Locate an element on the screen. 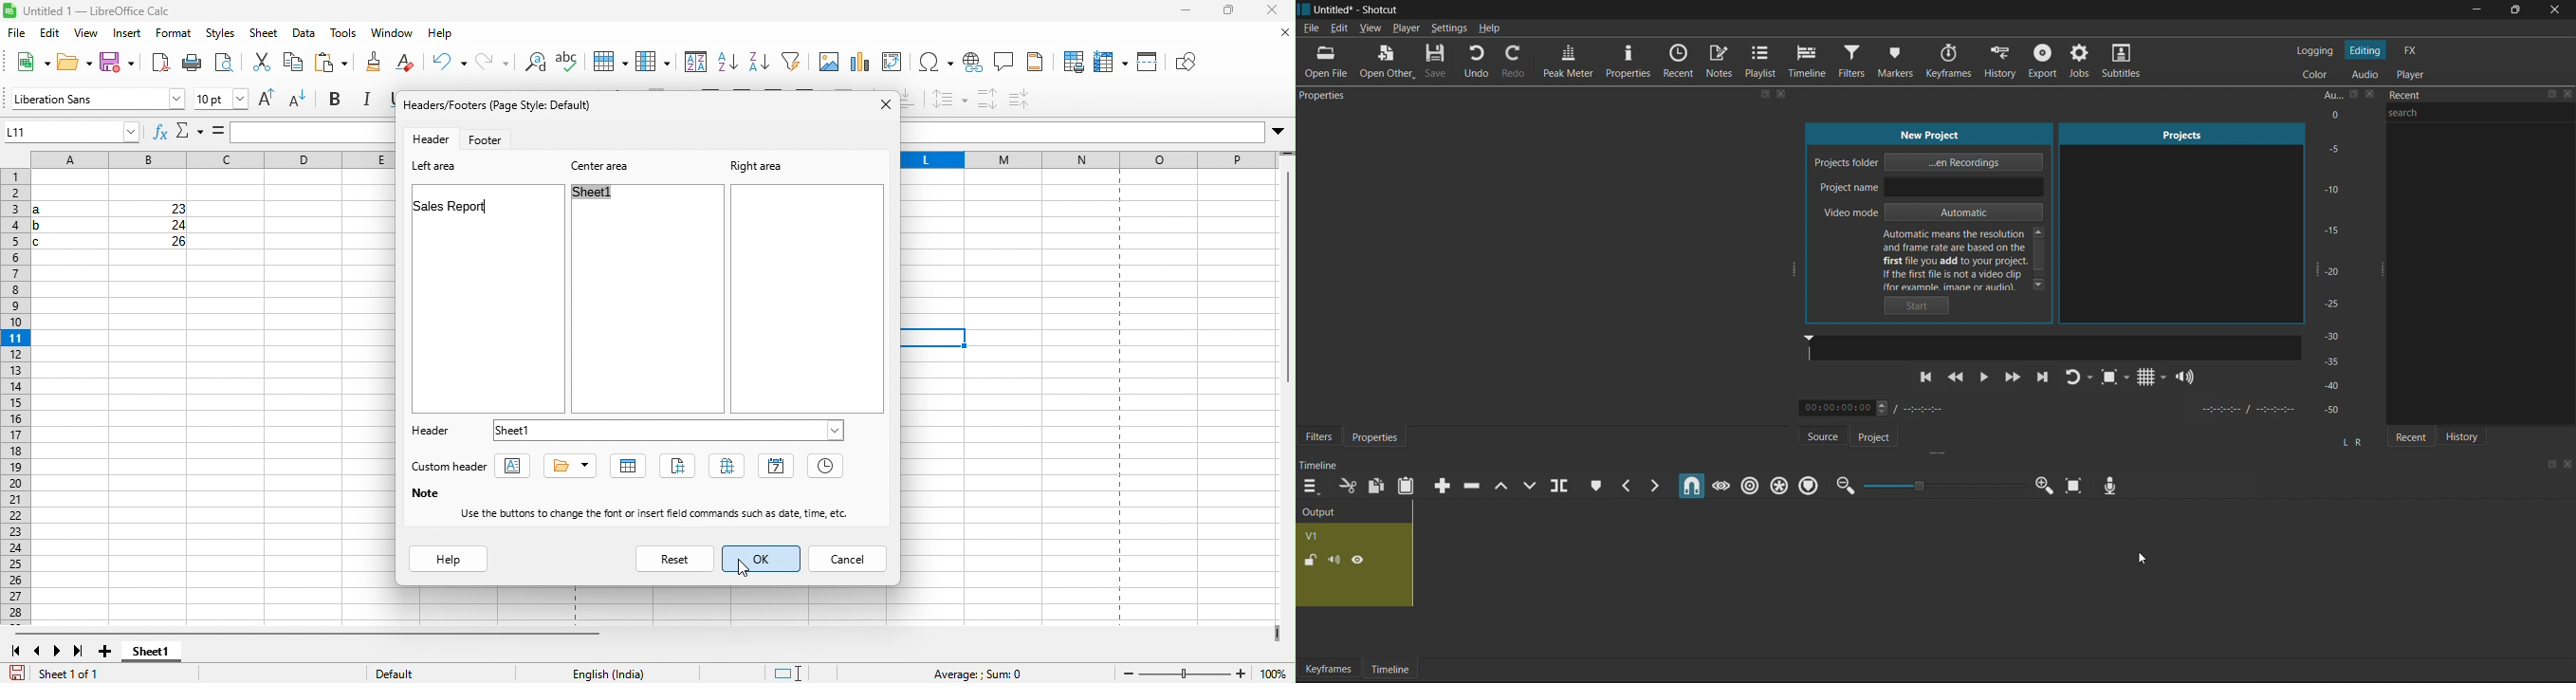 Image resolution: width=2576 pixels, height=700 pixels. Copy is located at coordinates (1376, 486).